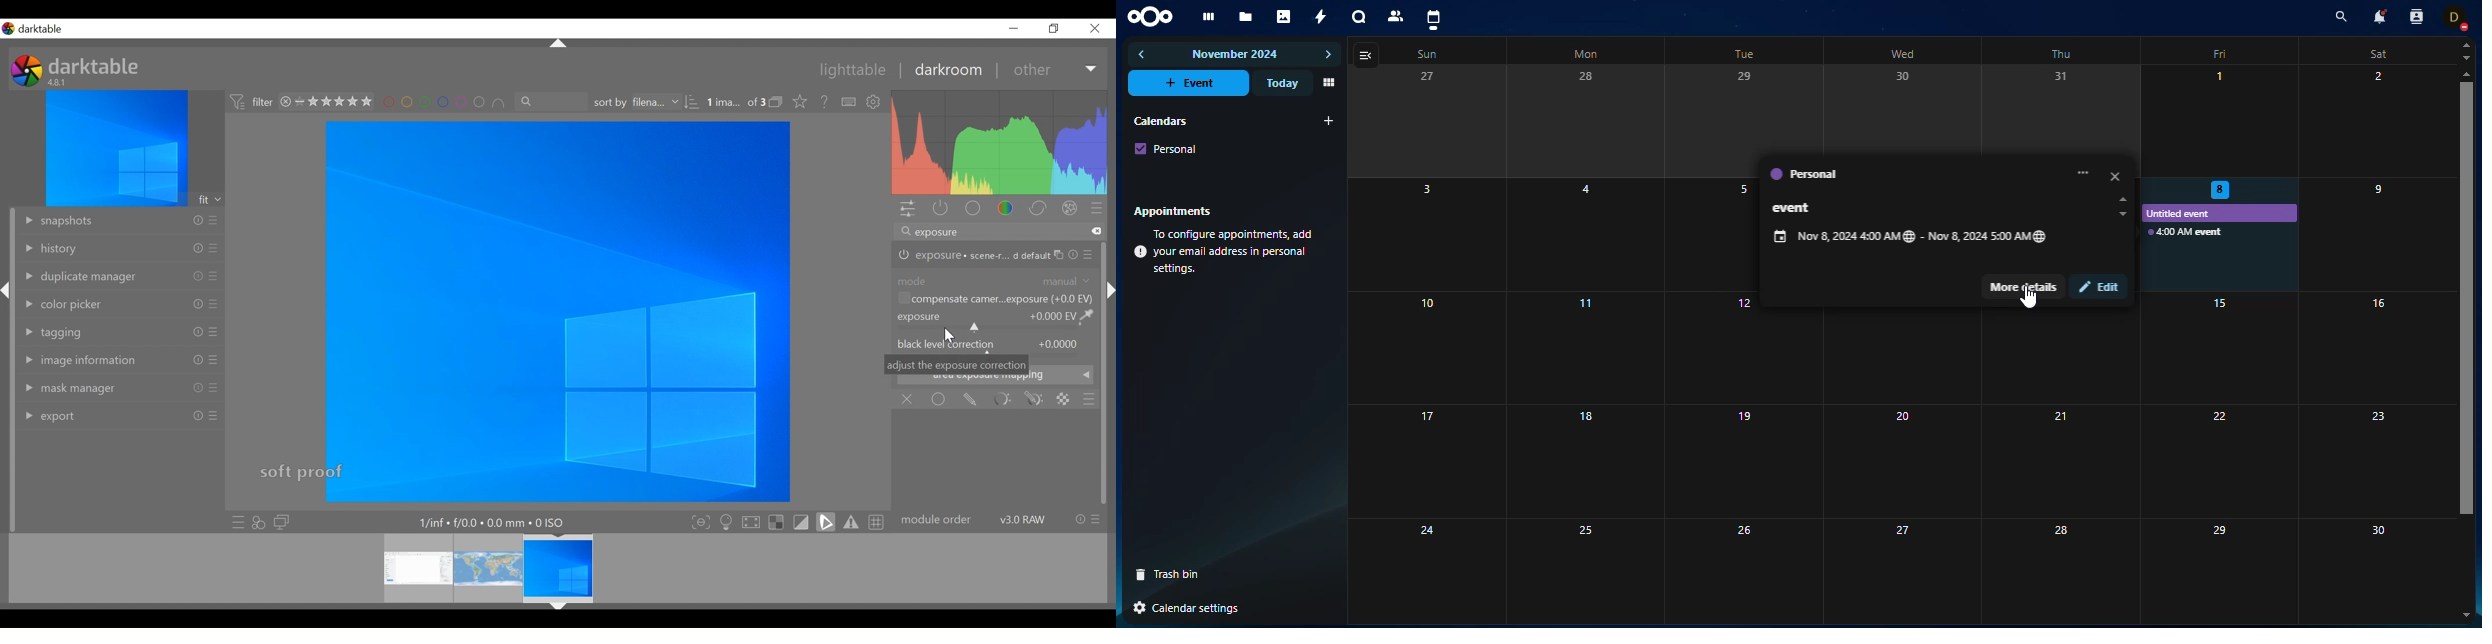 The height and width of the screenshot is (644, 2492). What do you see at coordinates (1191, 83) in the screenshot?
I see `event` at bounding box center [1191, 83].